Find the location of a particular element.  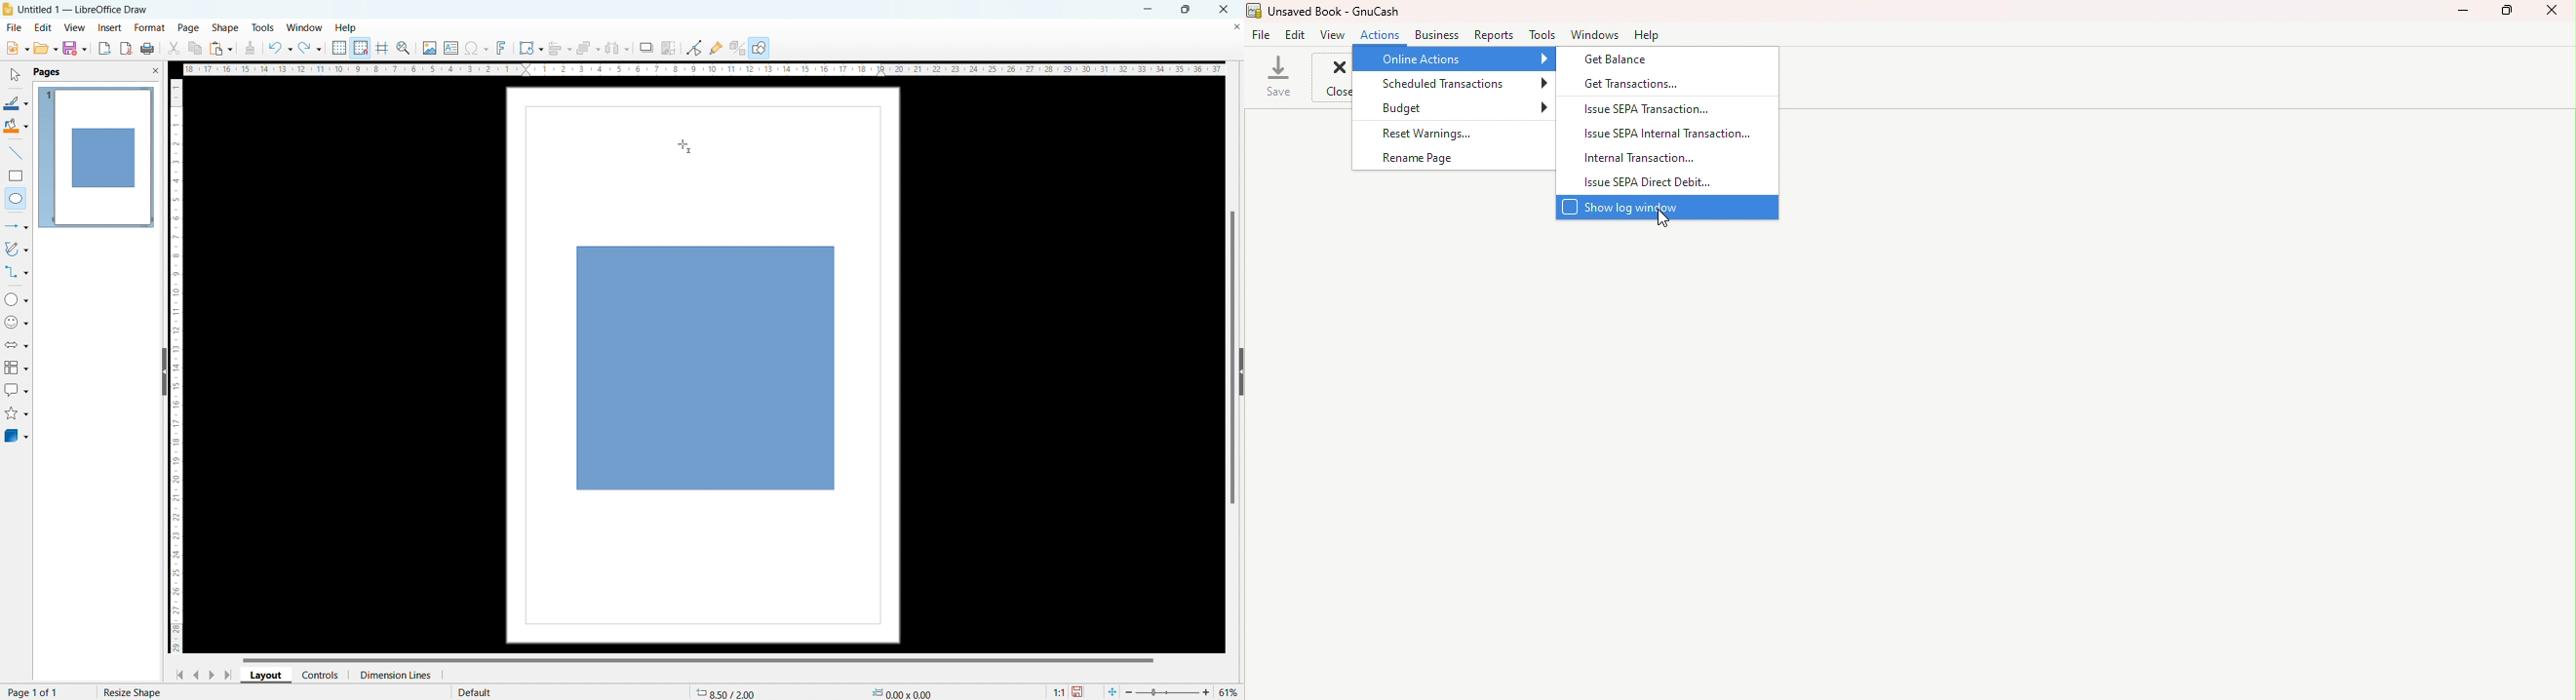

current zoom level is located at coordinates (1230, 692).